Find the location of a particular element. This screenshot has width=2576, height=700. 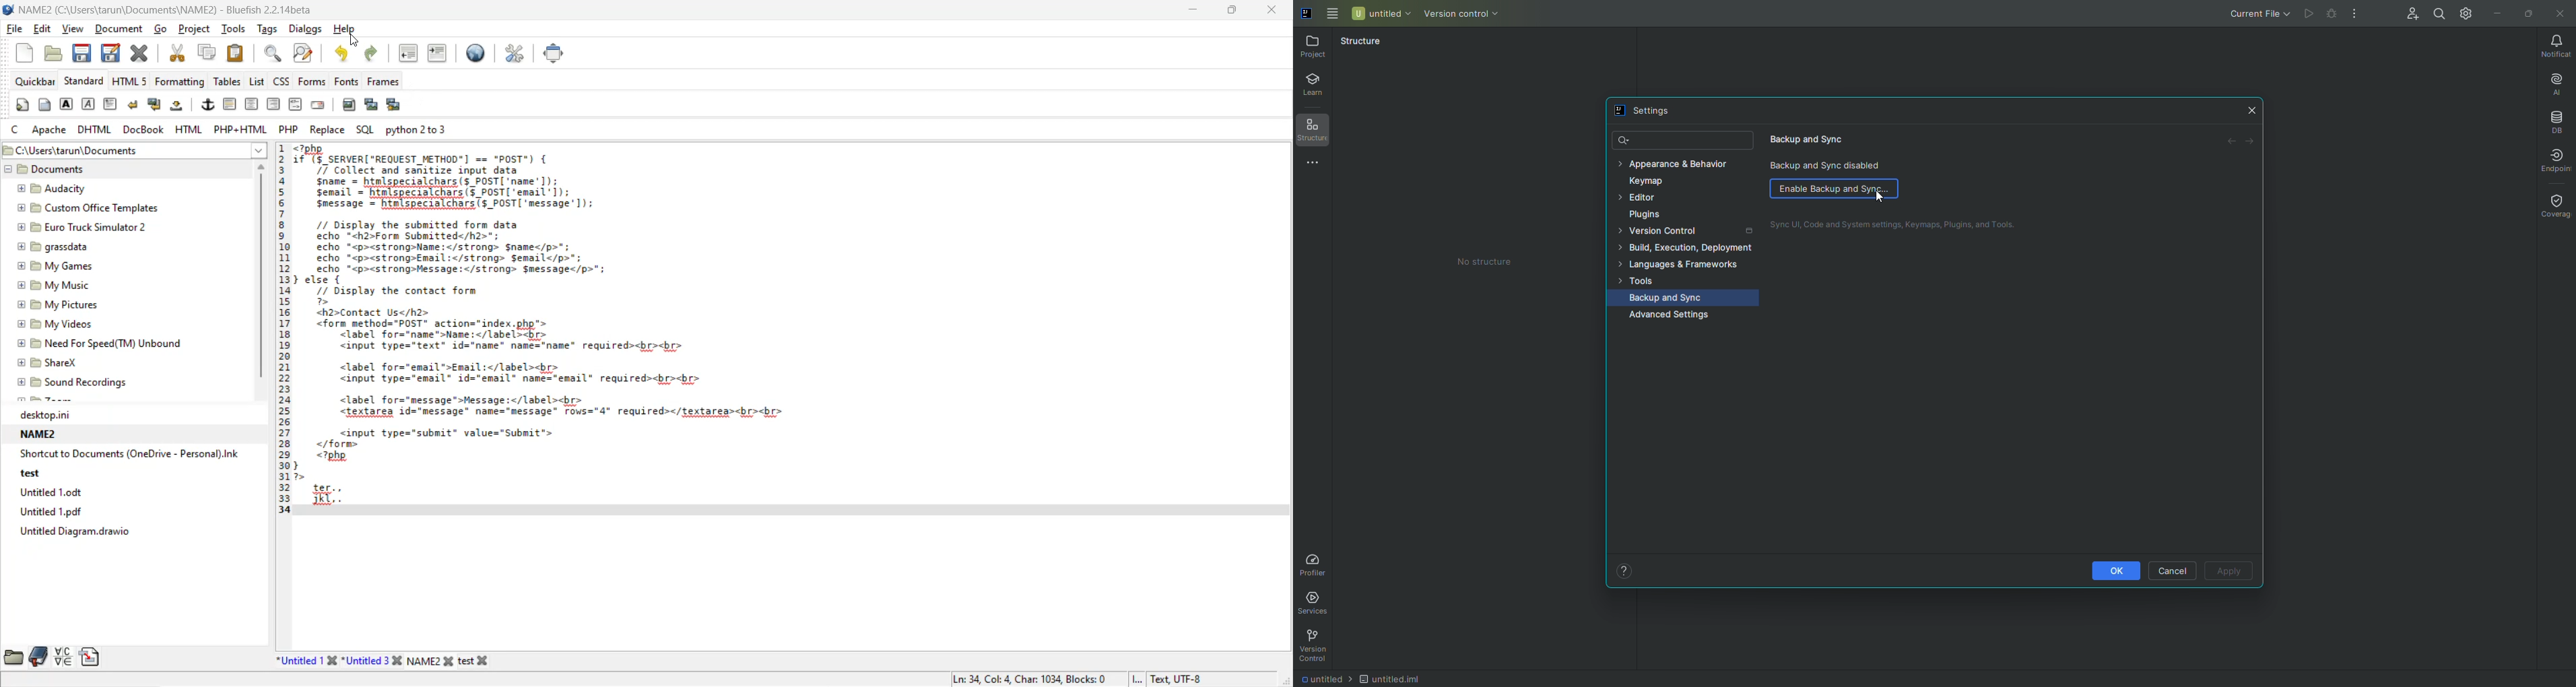

Ln: 34 Col 4 Char: 1034 Blocks: 0 is located at coordinates (1020, 677).